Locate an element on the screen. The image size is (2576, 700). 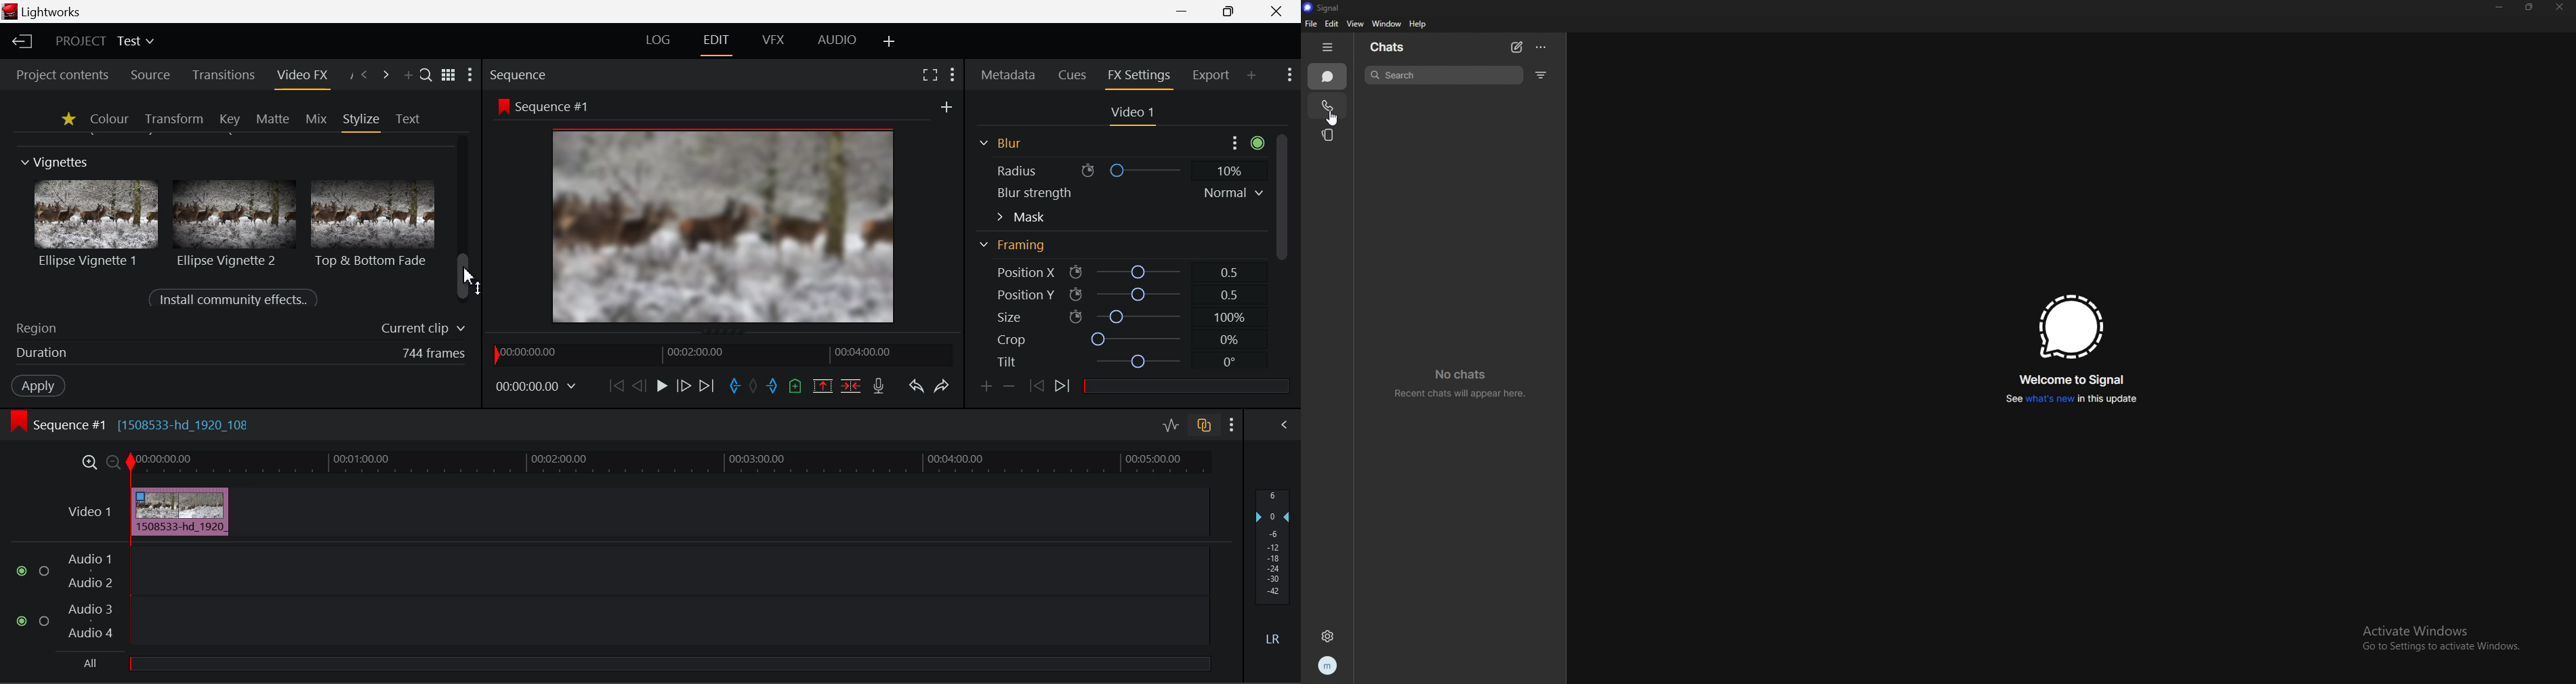
Effect Visible in Preview is located at coordinates (704, 211).